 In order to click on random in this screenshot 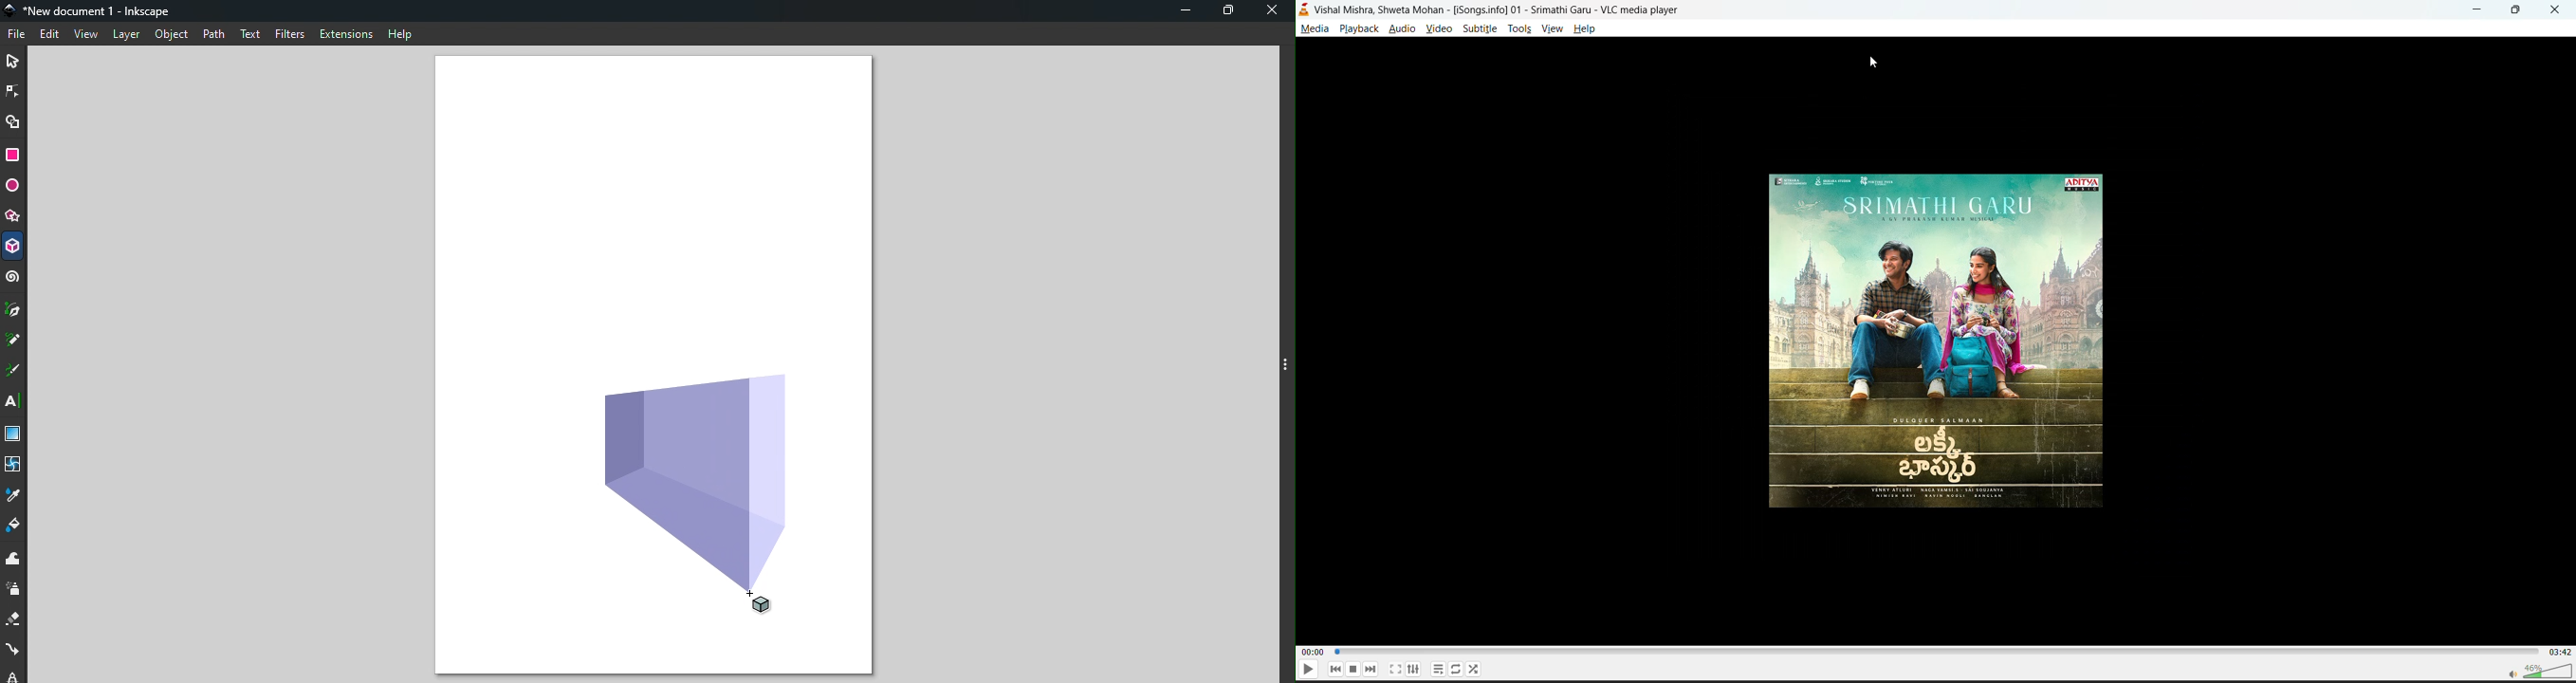, I will do `click(1472, 667)`.